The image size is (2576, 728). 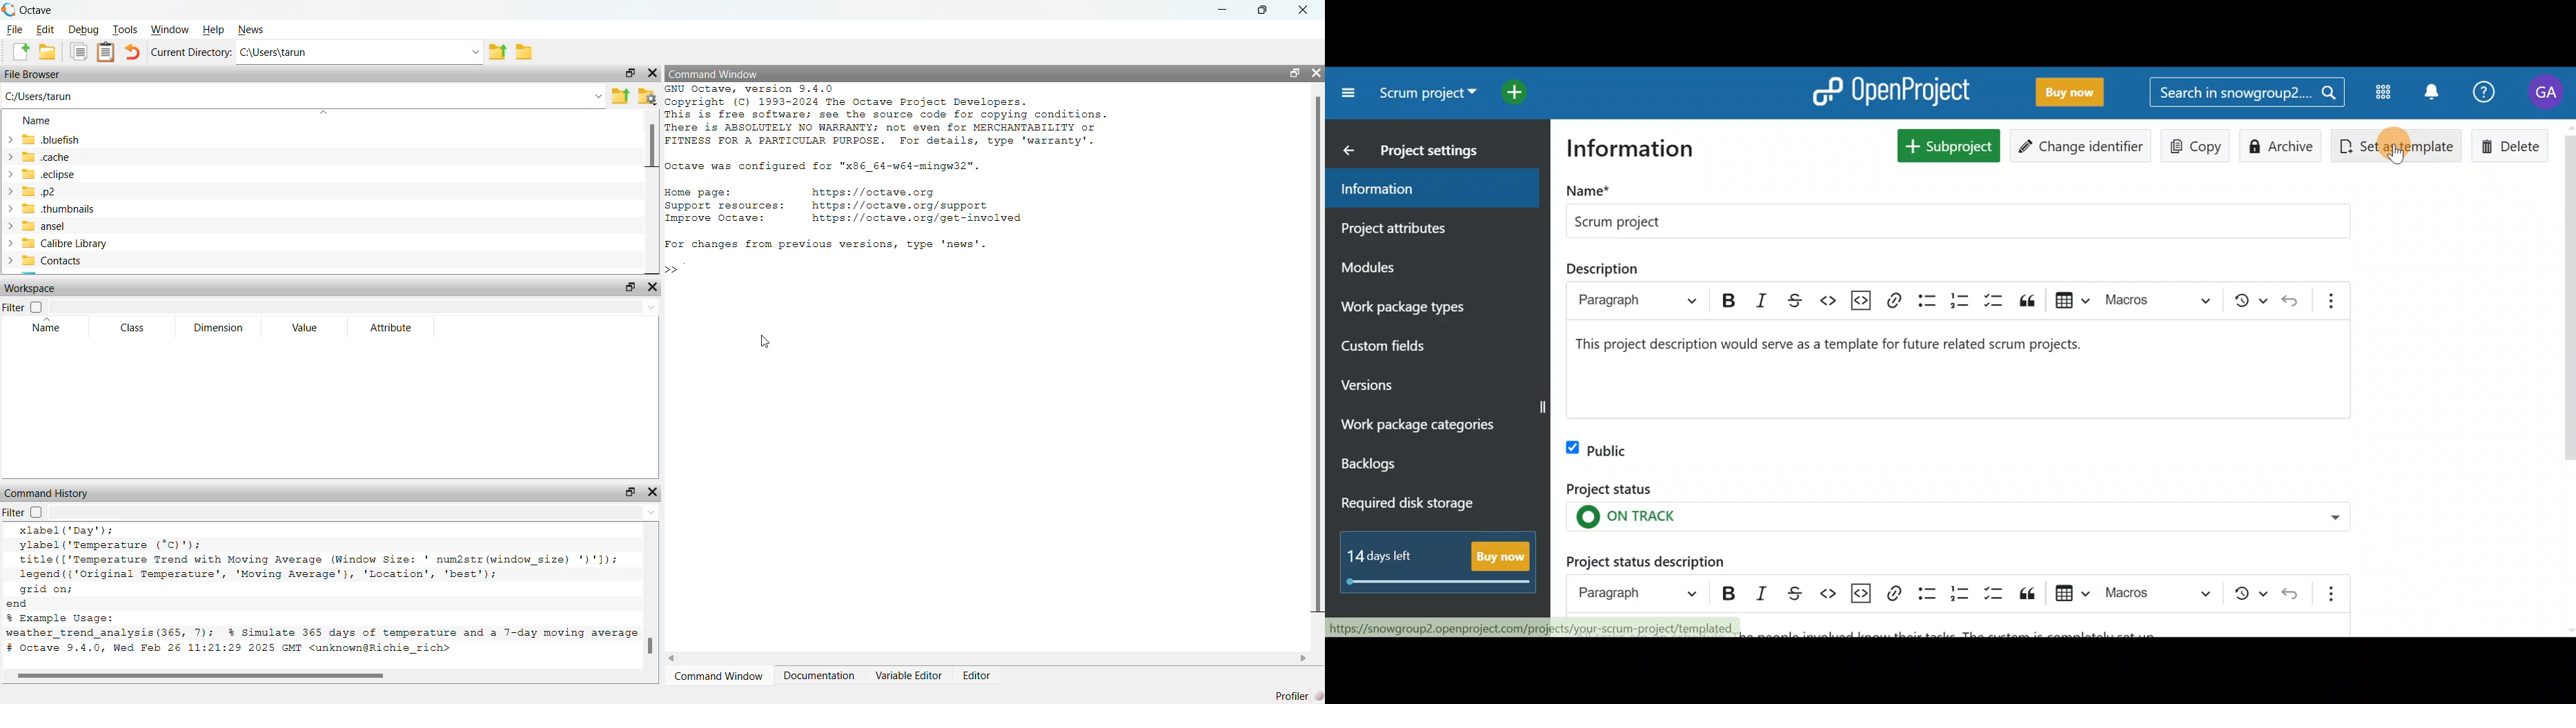 I want to click on bulleted list, so click(x=1926, y=301).